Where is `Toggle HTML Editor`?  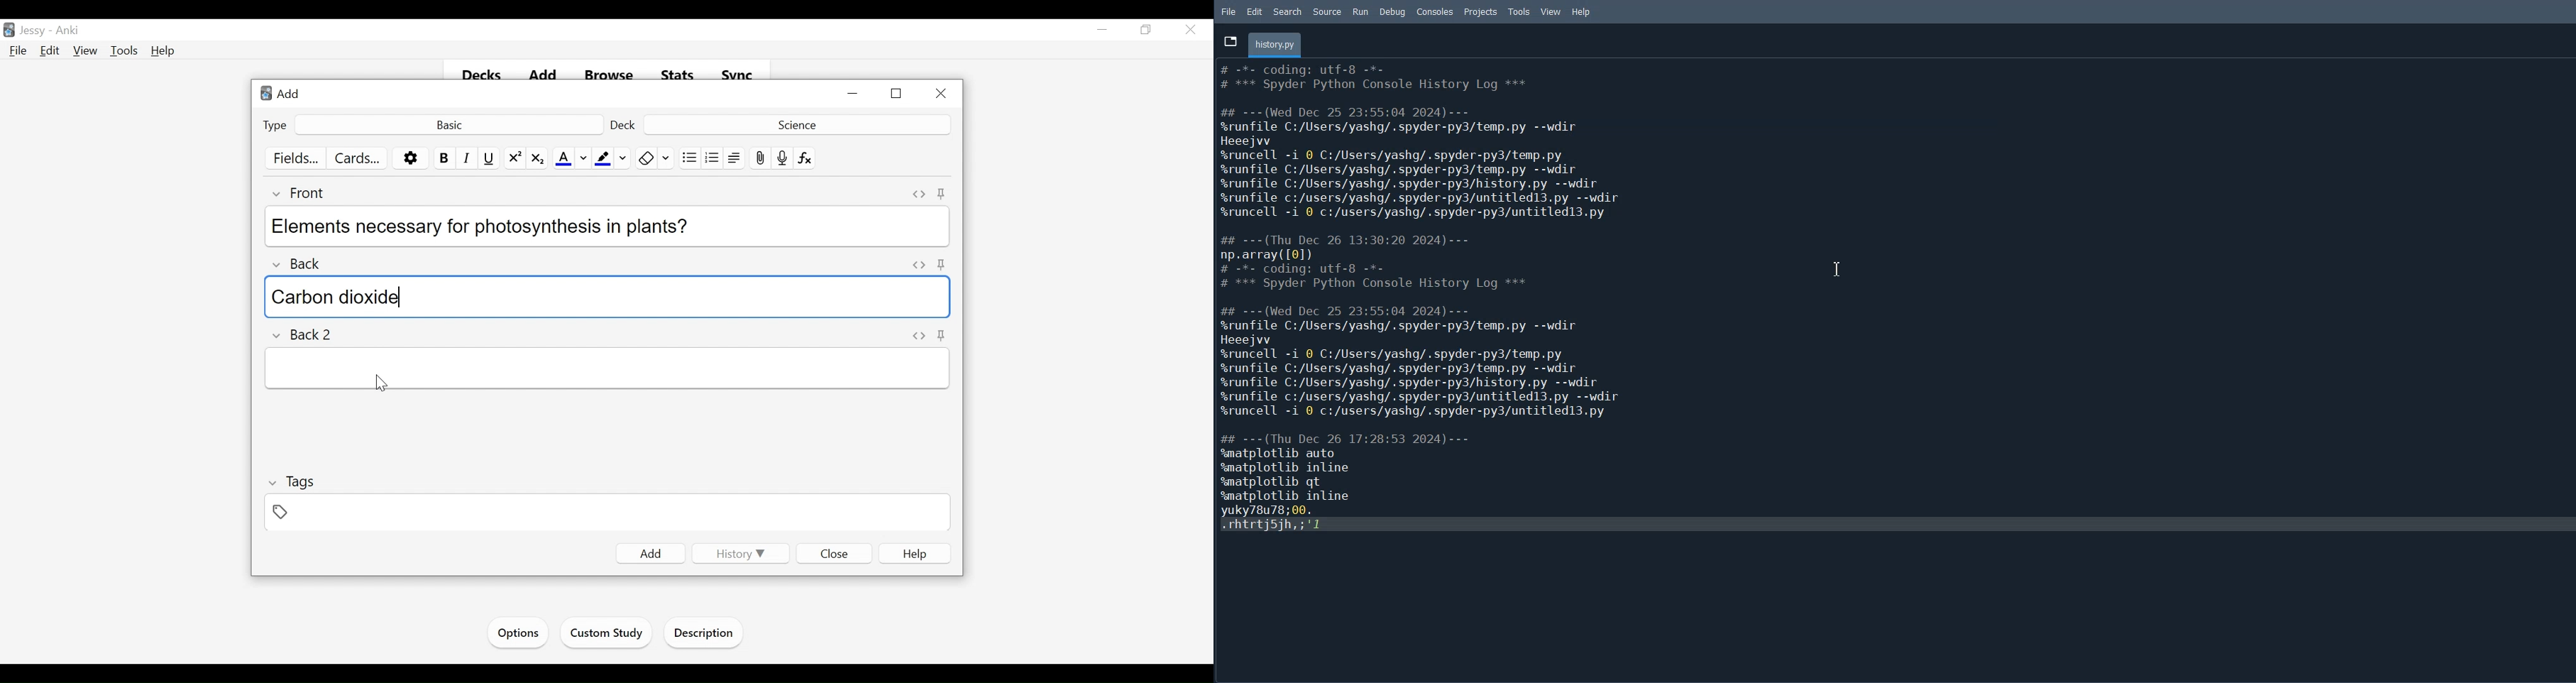
Toggle HTML Editor is located at coordinates (919, 335).